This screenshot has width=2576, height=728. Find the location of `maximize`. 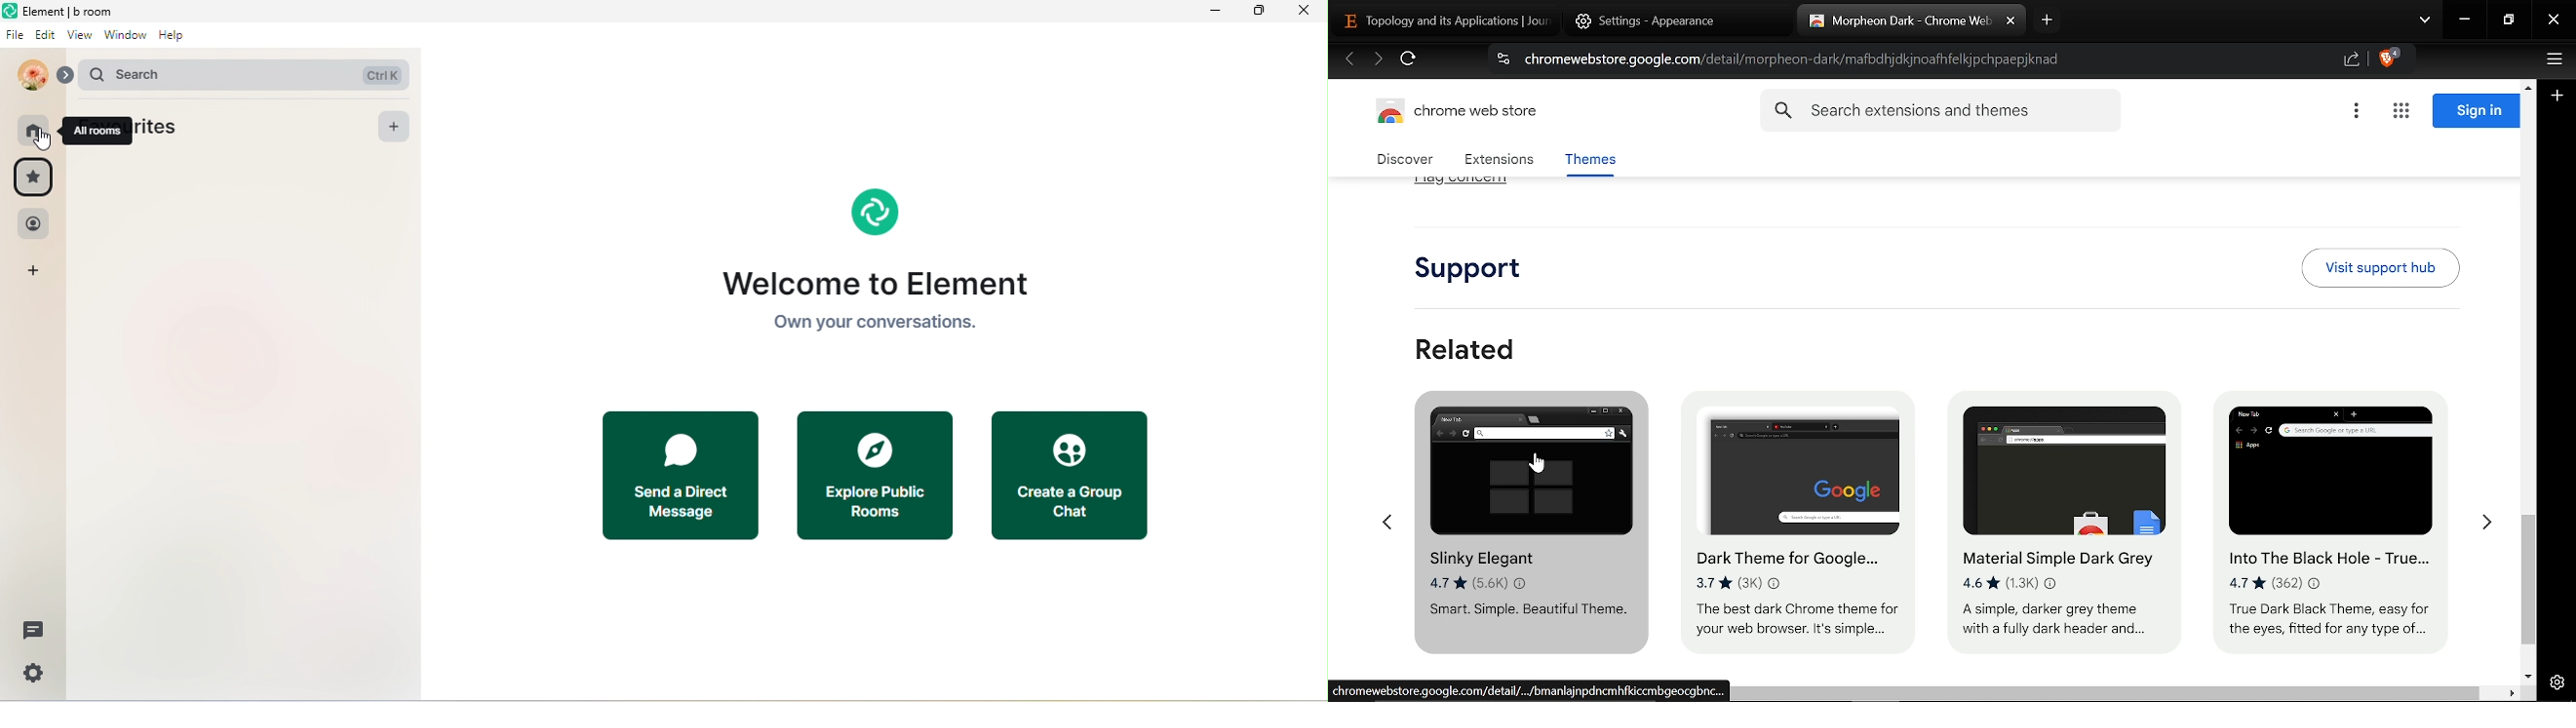

maximize is located at coordinates (1255, 12).